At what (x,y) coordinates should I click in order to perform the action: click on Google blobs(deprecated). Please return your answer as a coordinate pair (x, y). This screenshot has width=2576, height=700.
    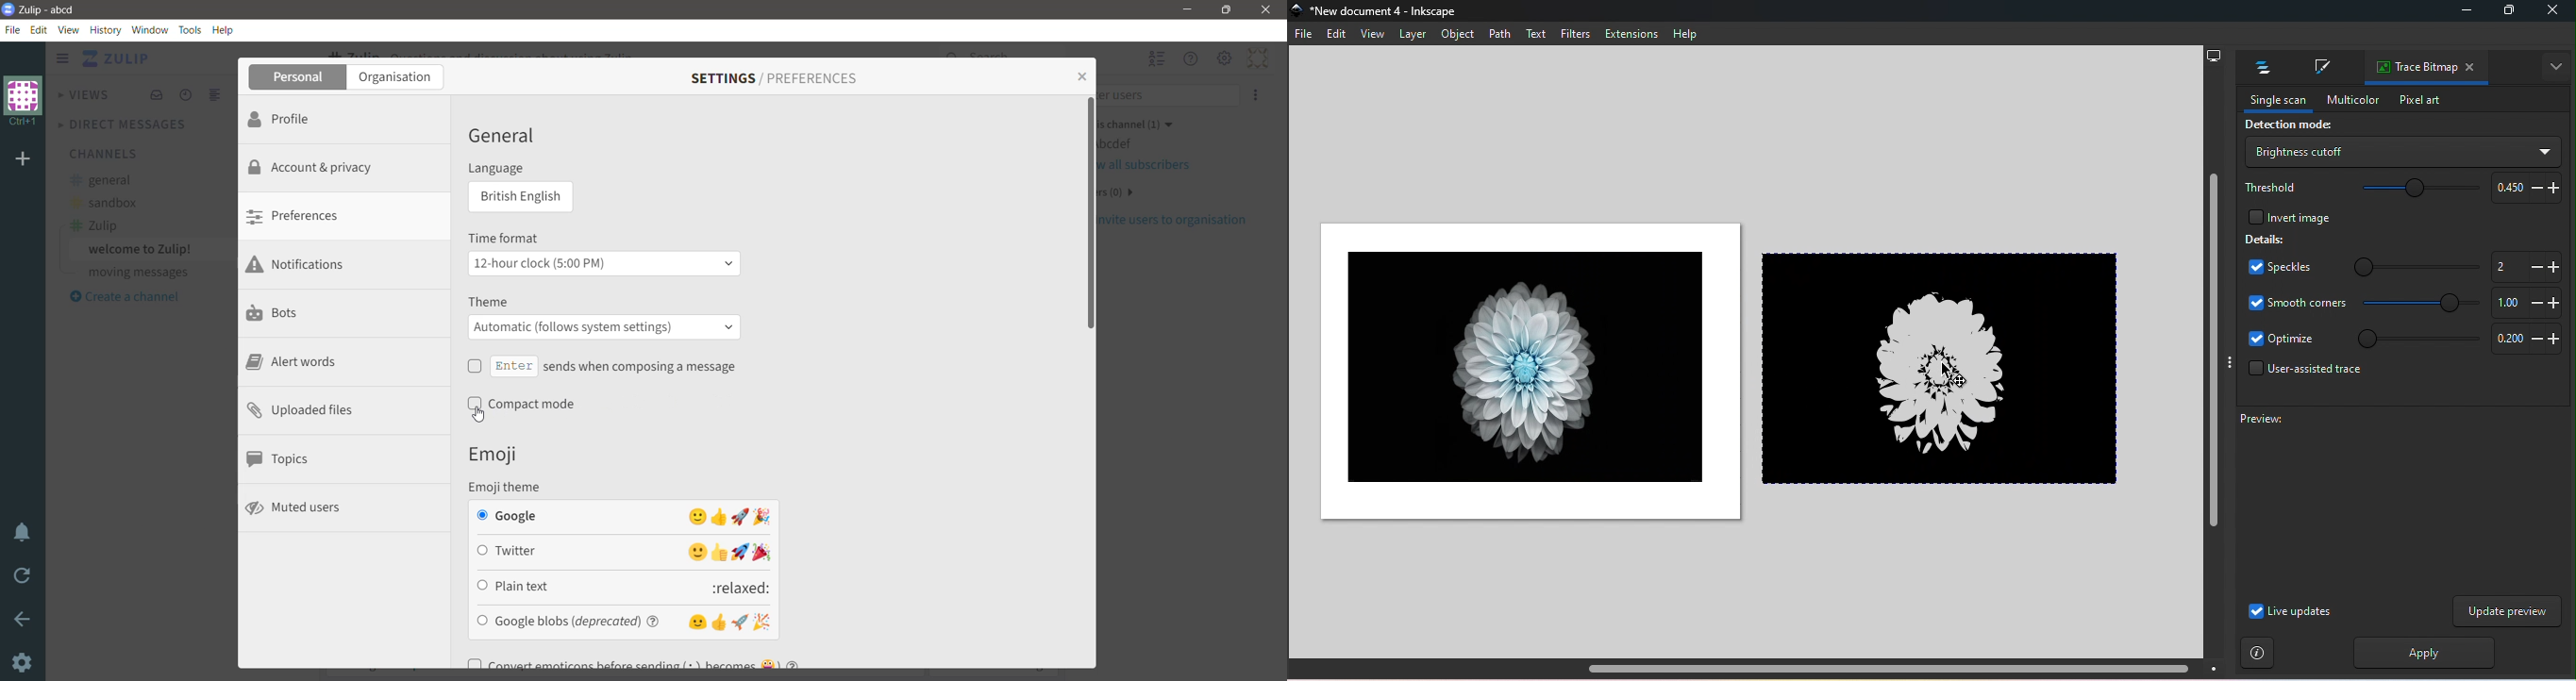
    Looking at the image, I should click on (624, 621).